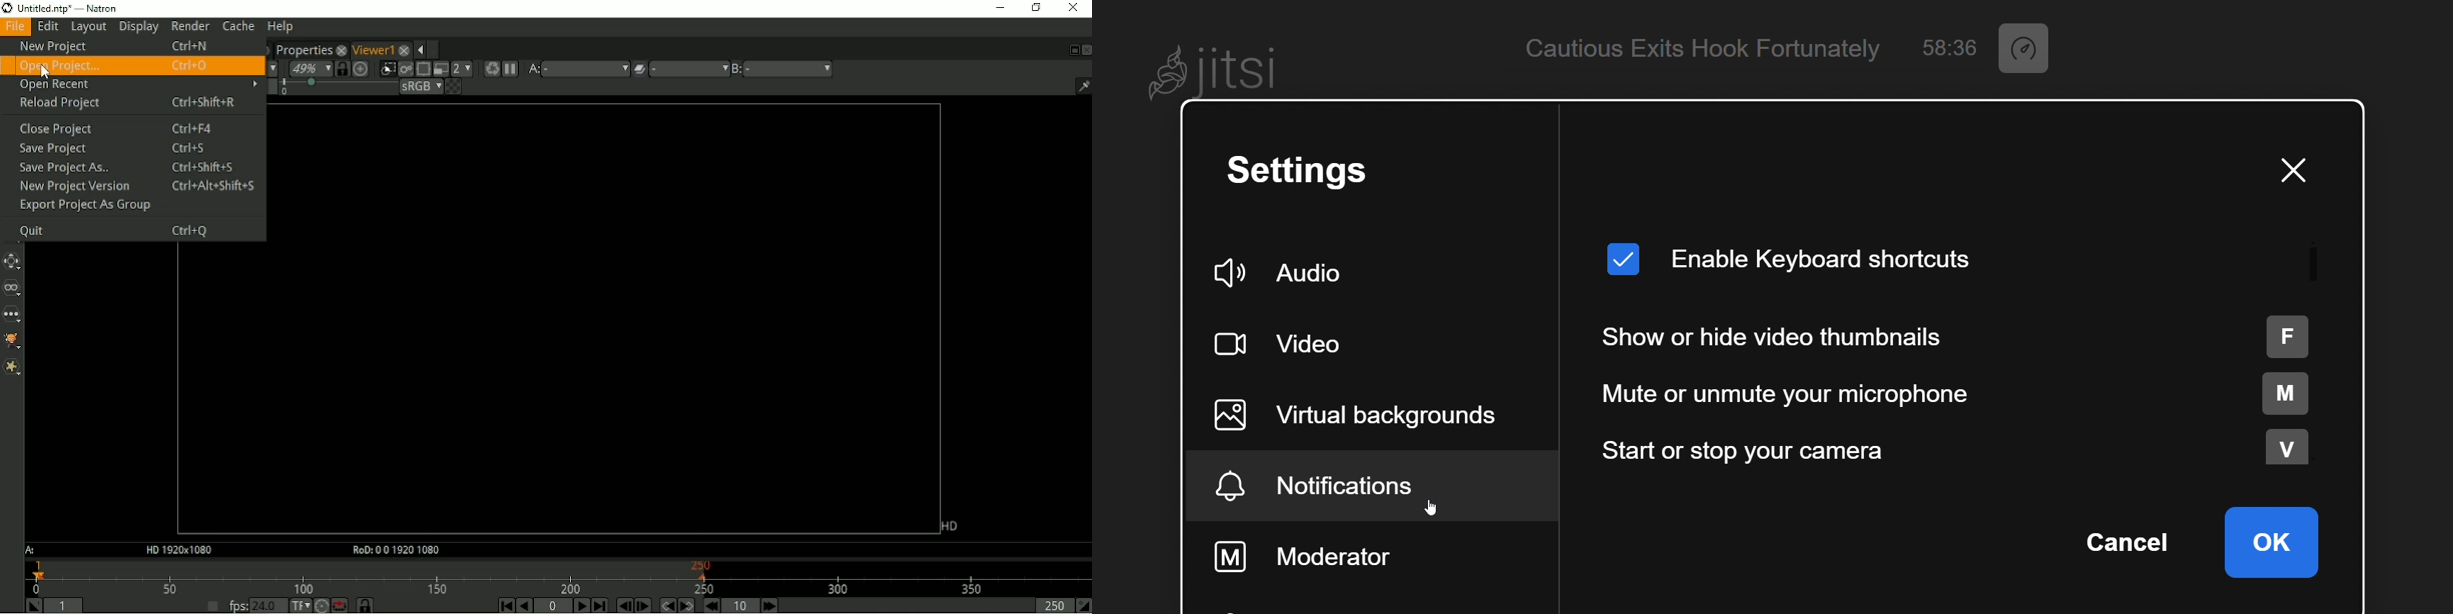 The height and width of the screenshot is (616, 2464). I want to click on  Cautious Exits Hook Fortunately, so click(1693, 50).